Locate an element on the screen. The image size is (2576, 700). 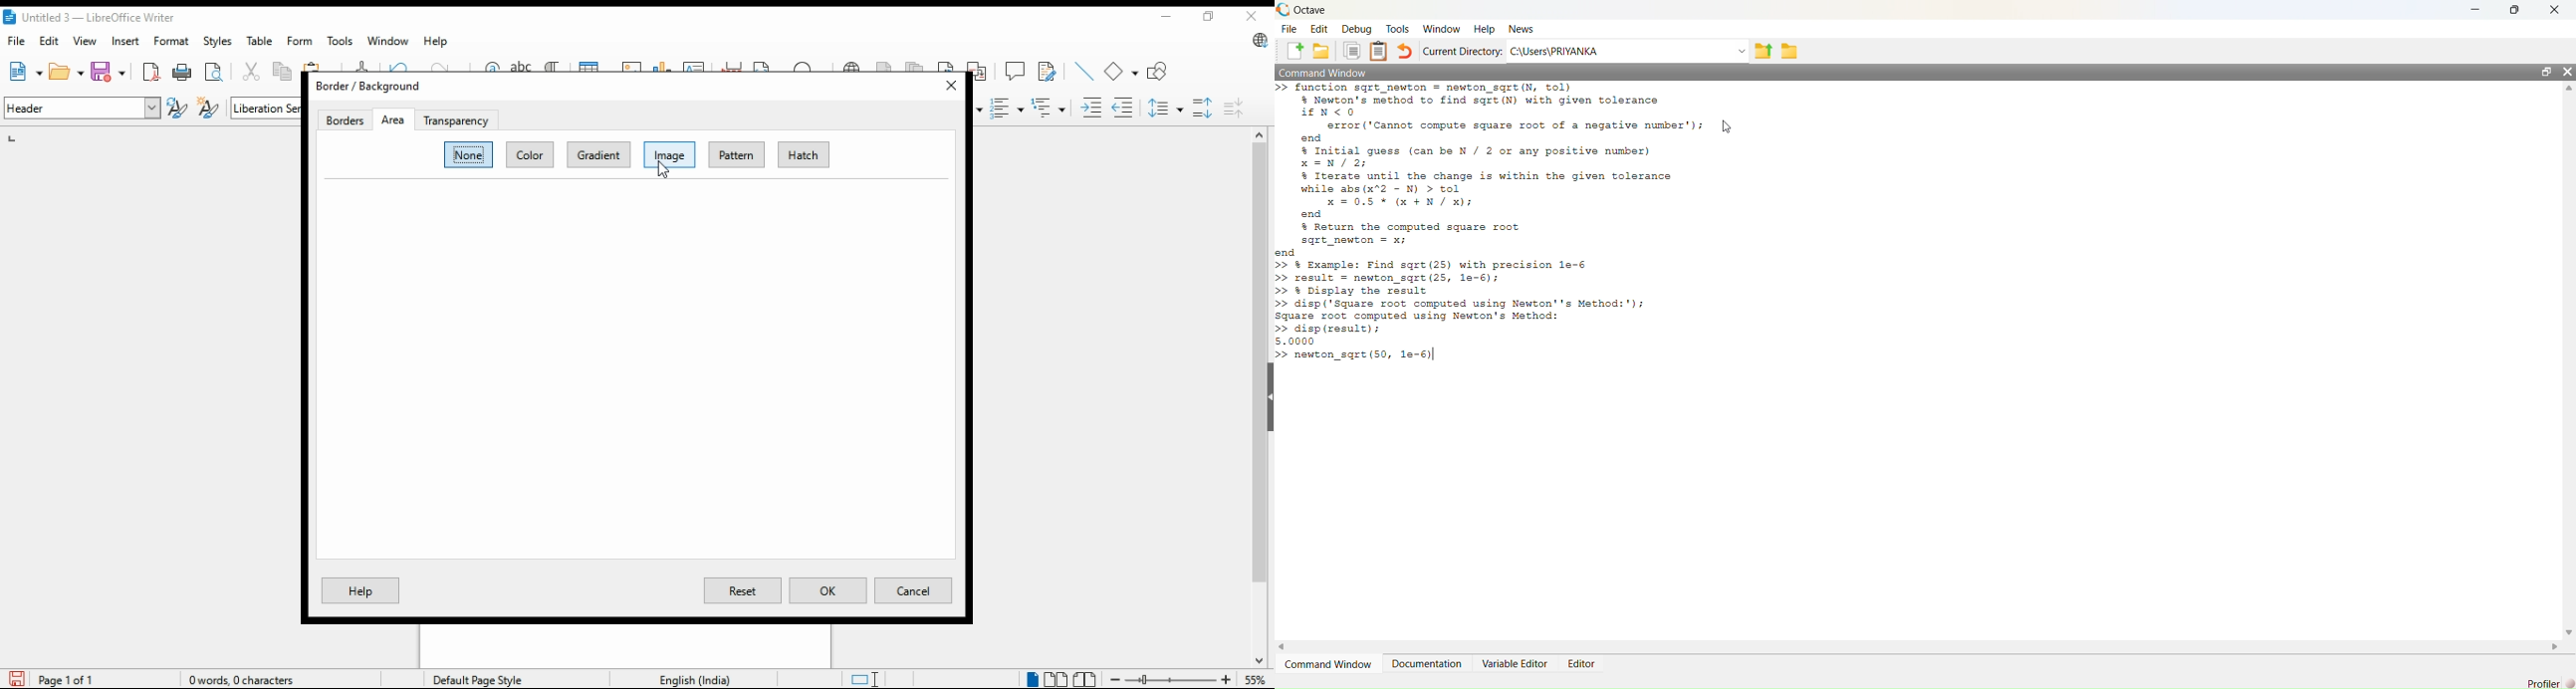
copy is located at coordinates (284, 73).